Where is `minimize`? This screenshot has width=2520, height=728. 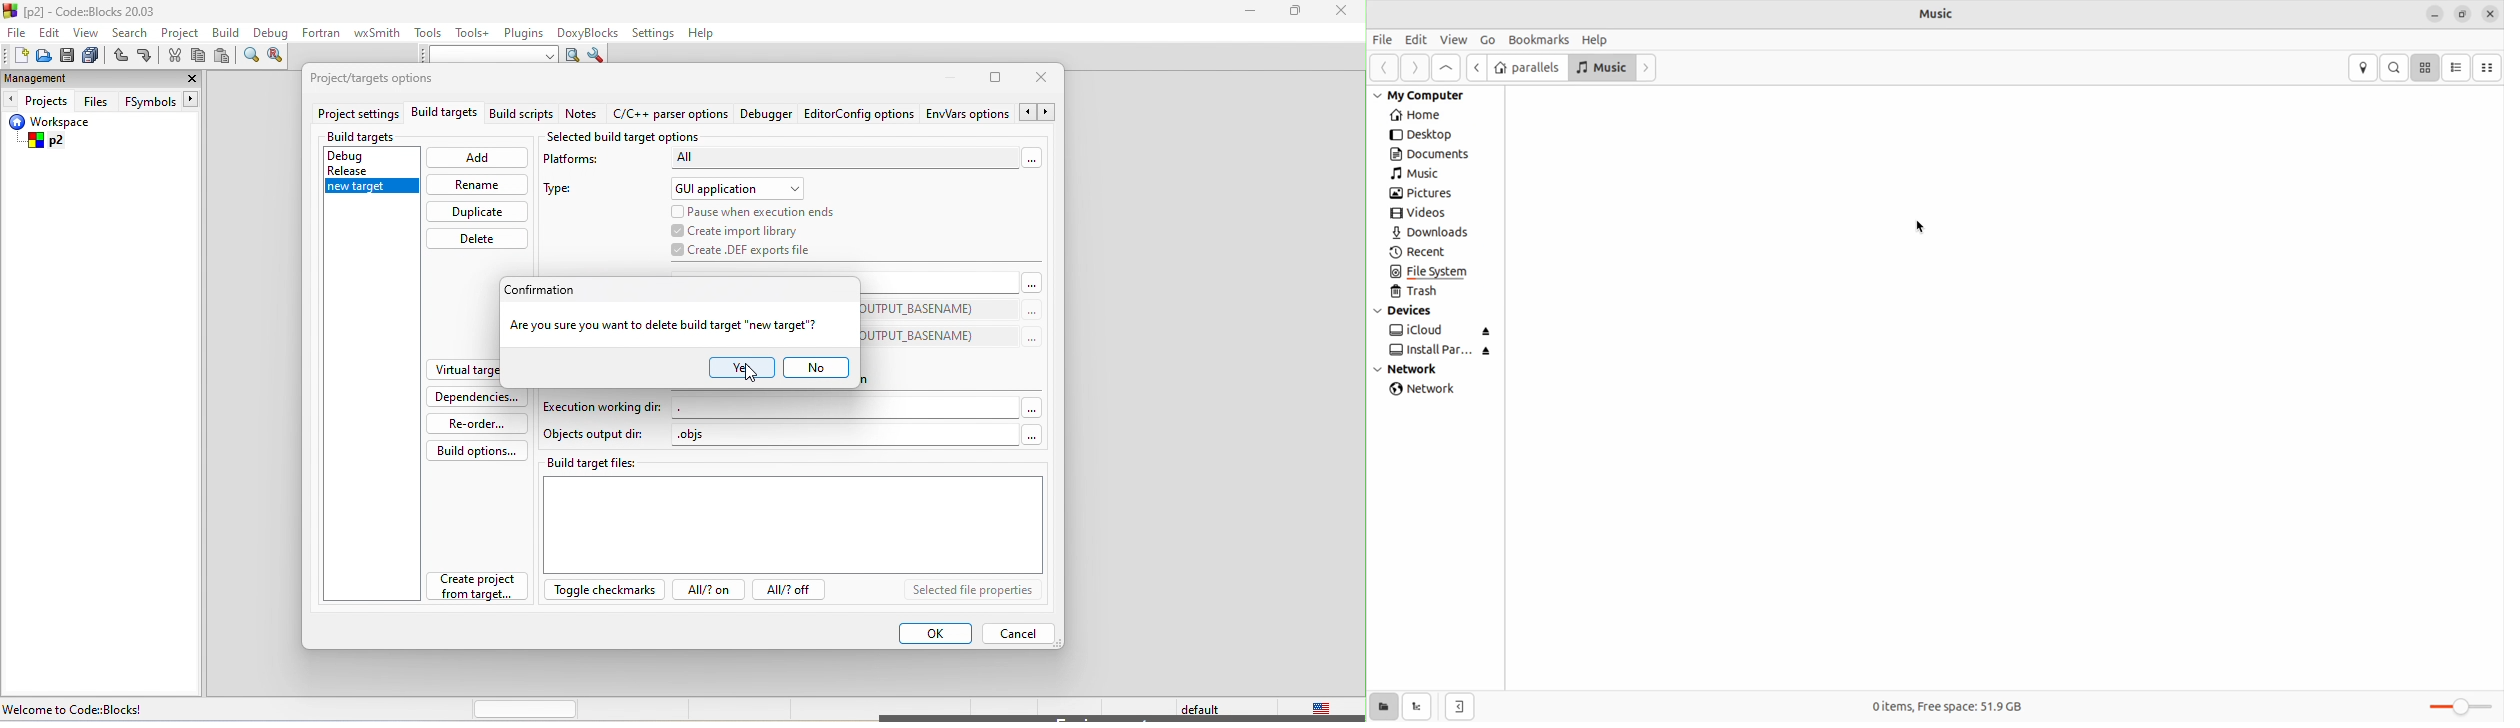
minimize is located at coordinates (955, 78).